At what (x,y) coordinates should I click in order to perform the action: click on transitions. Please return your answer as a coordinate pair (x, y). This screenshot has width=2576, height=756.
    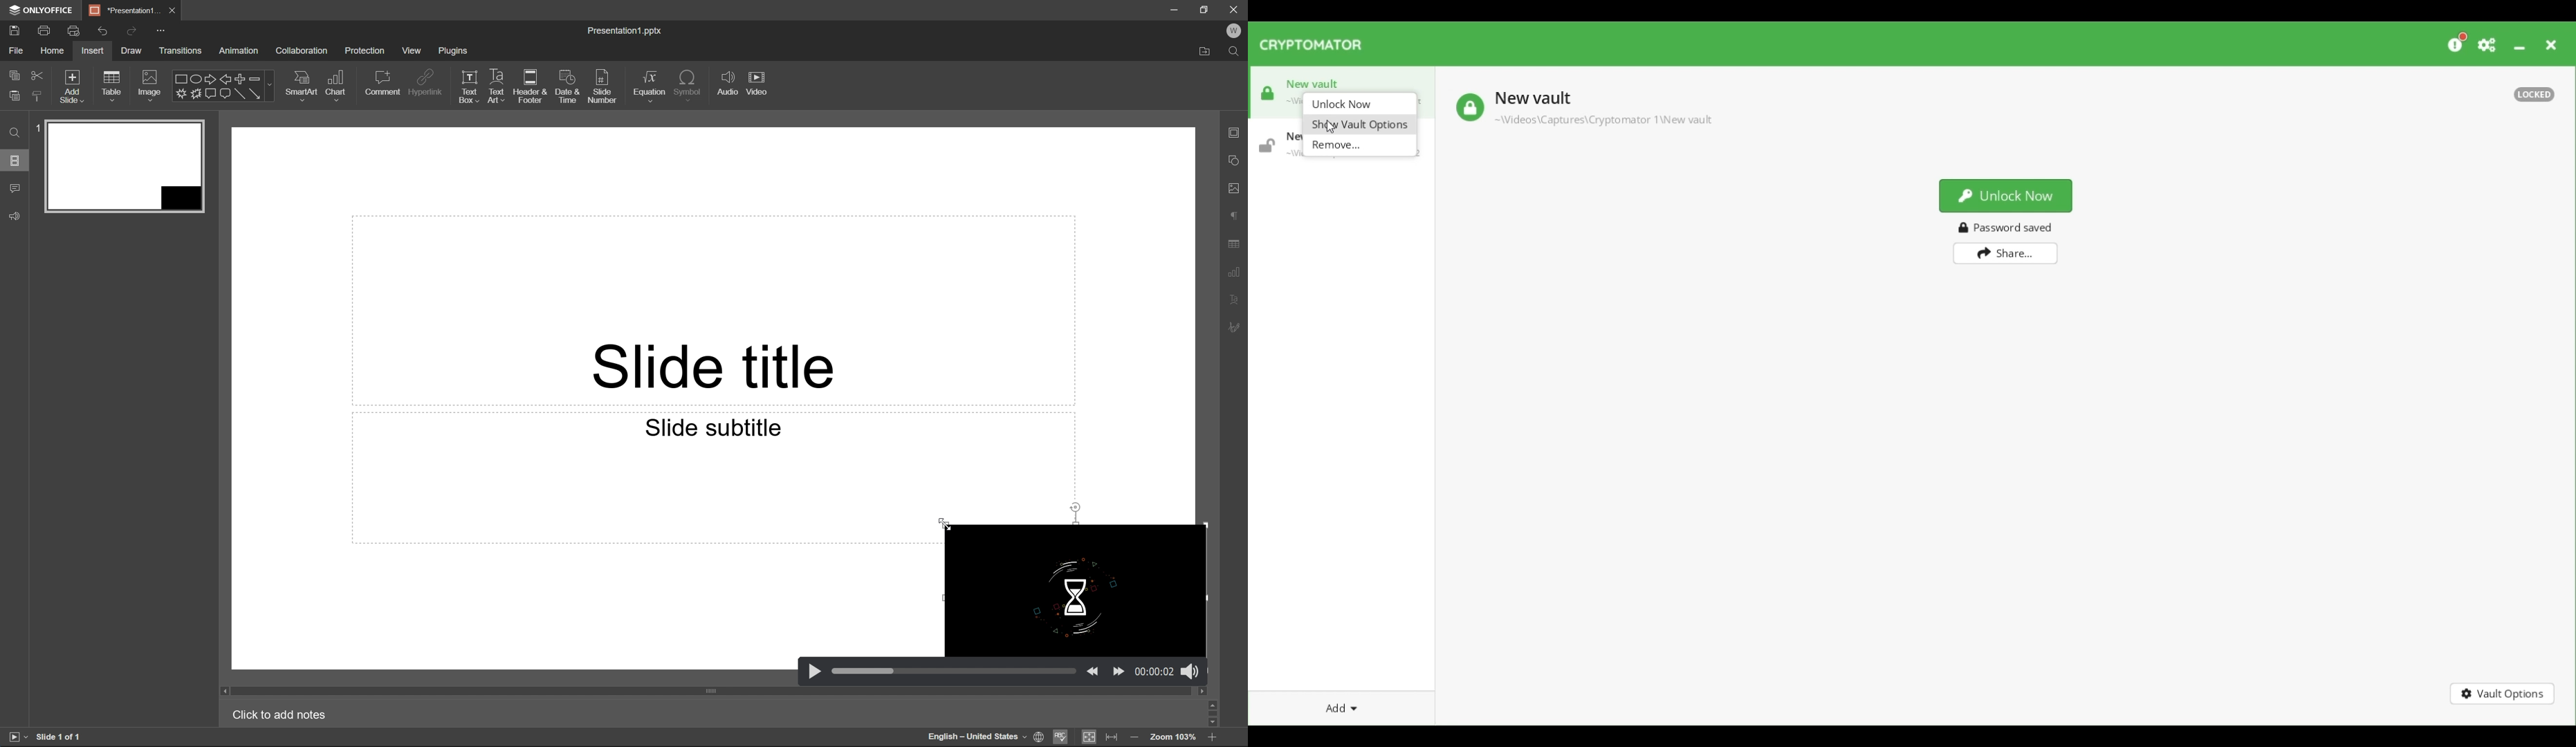
    Looking at the image, I should click on (186, 50).